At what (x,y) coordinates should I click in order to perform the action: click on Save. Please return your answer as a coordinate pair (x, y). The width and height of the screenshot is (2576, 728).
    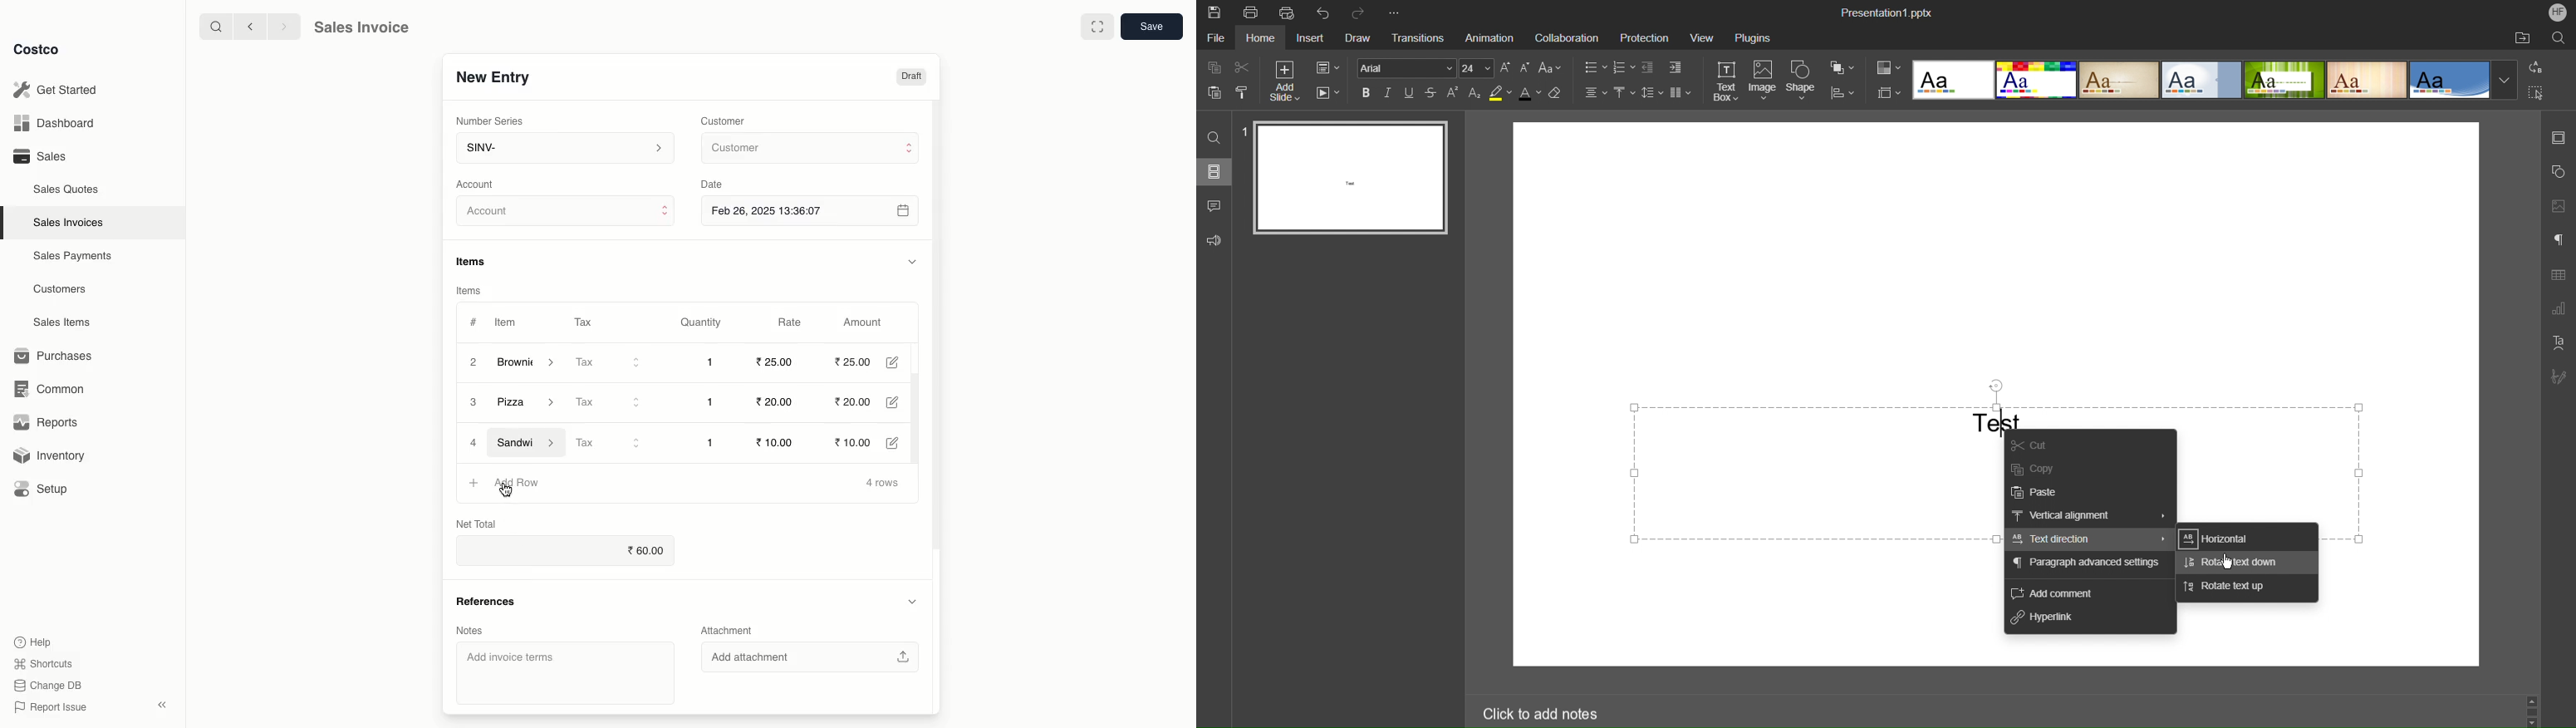
    Looking at the image, I should click on (1154, 28).